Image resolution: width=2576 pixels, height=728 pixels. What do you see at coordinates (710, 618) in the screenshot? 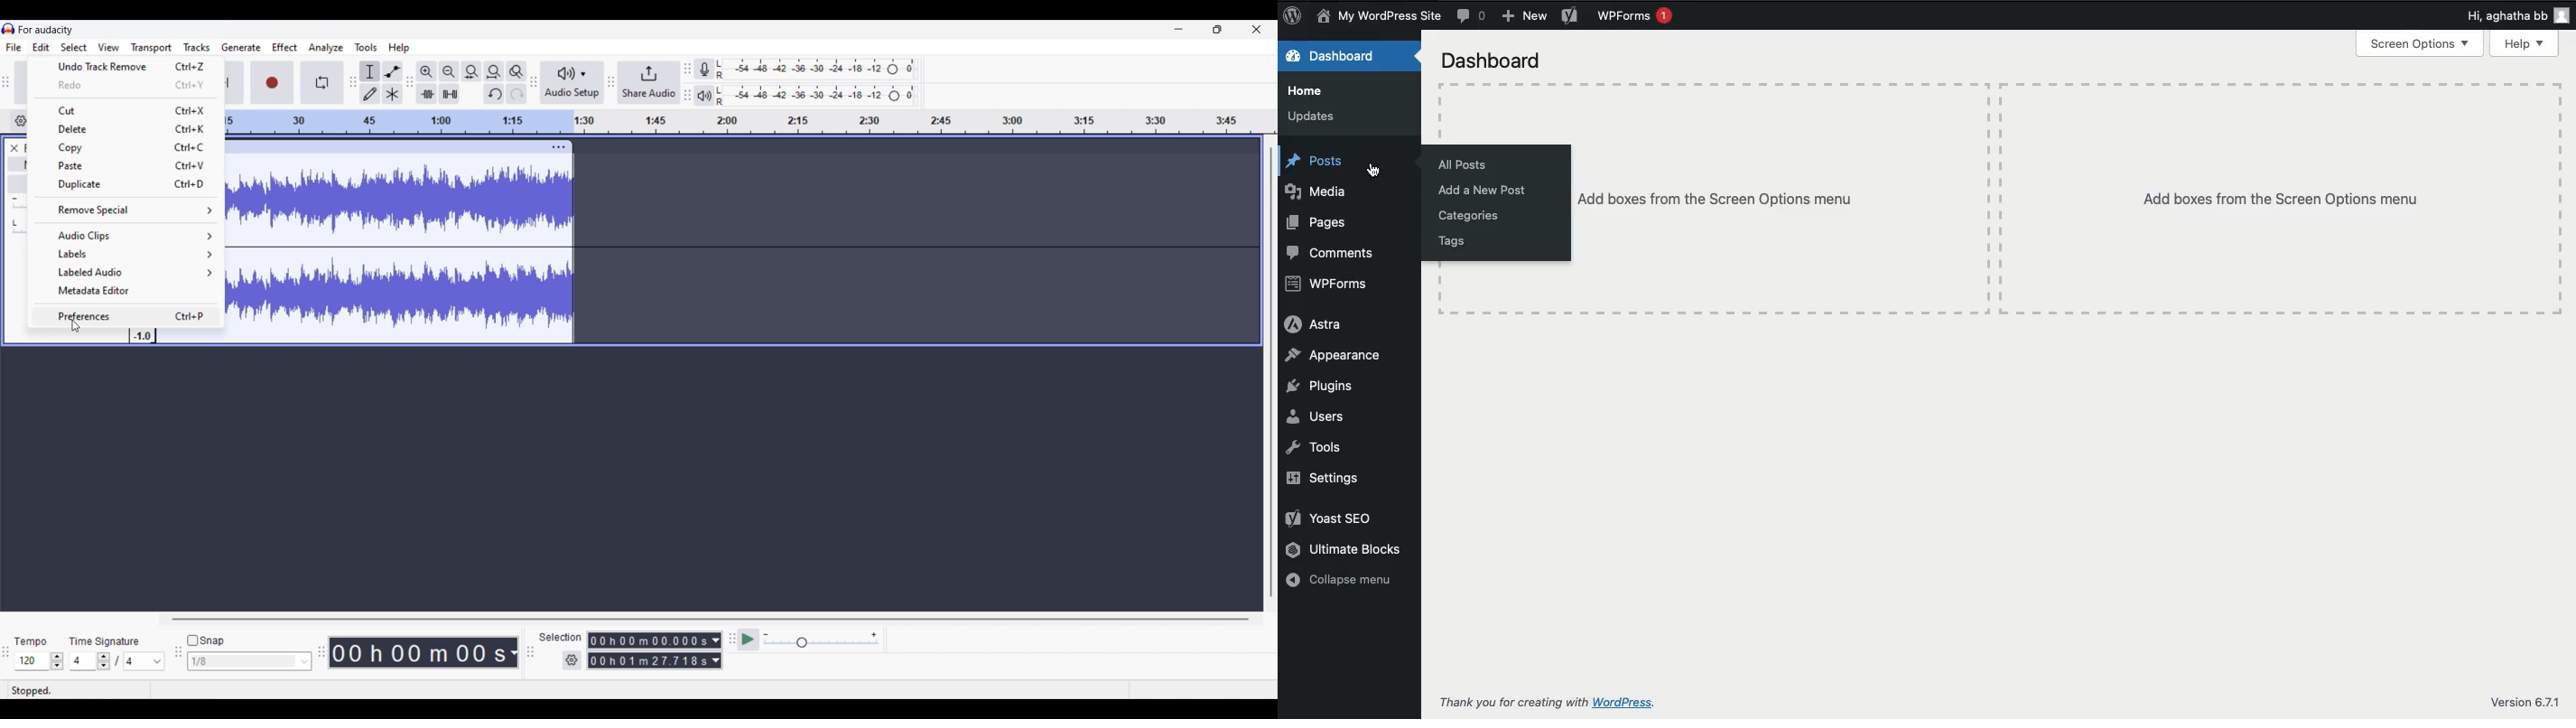
I see `Horizontal slide bar` at bounding box center [710, 618].